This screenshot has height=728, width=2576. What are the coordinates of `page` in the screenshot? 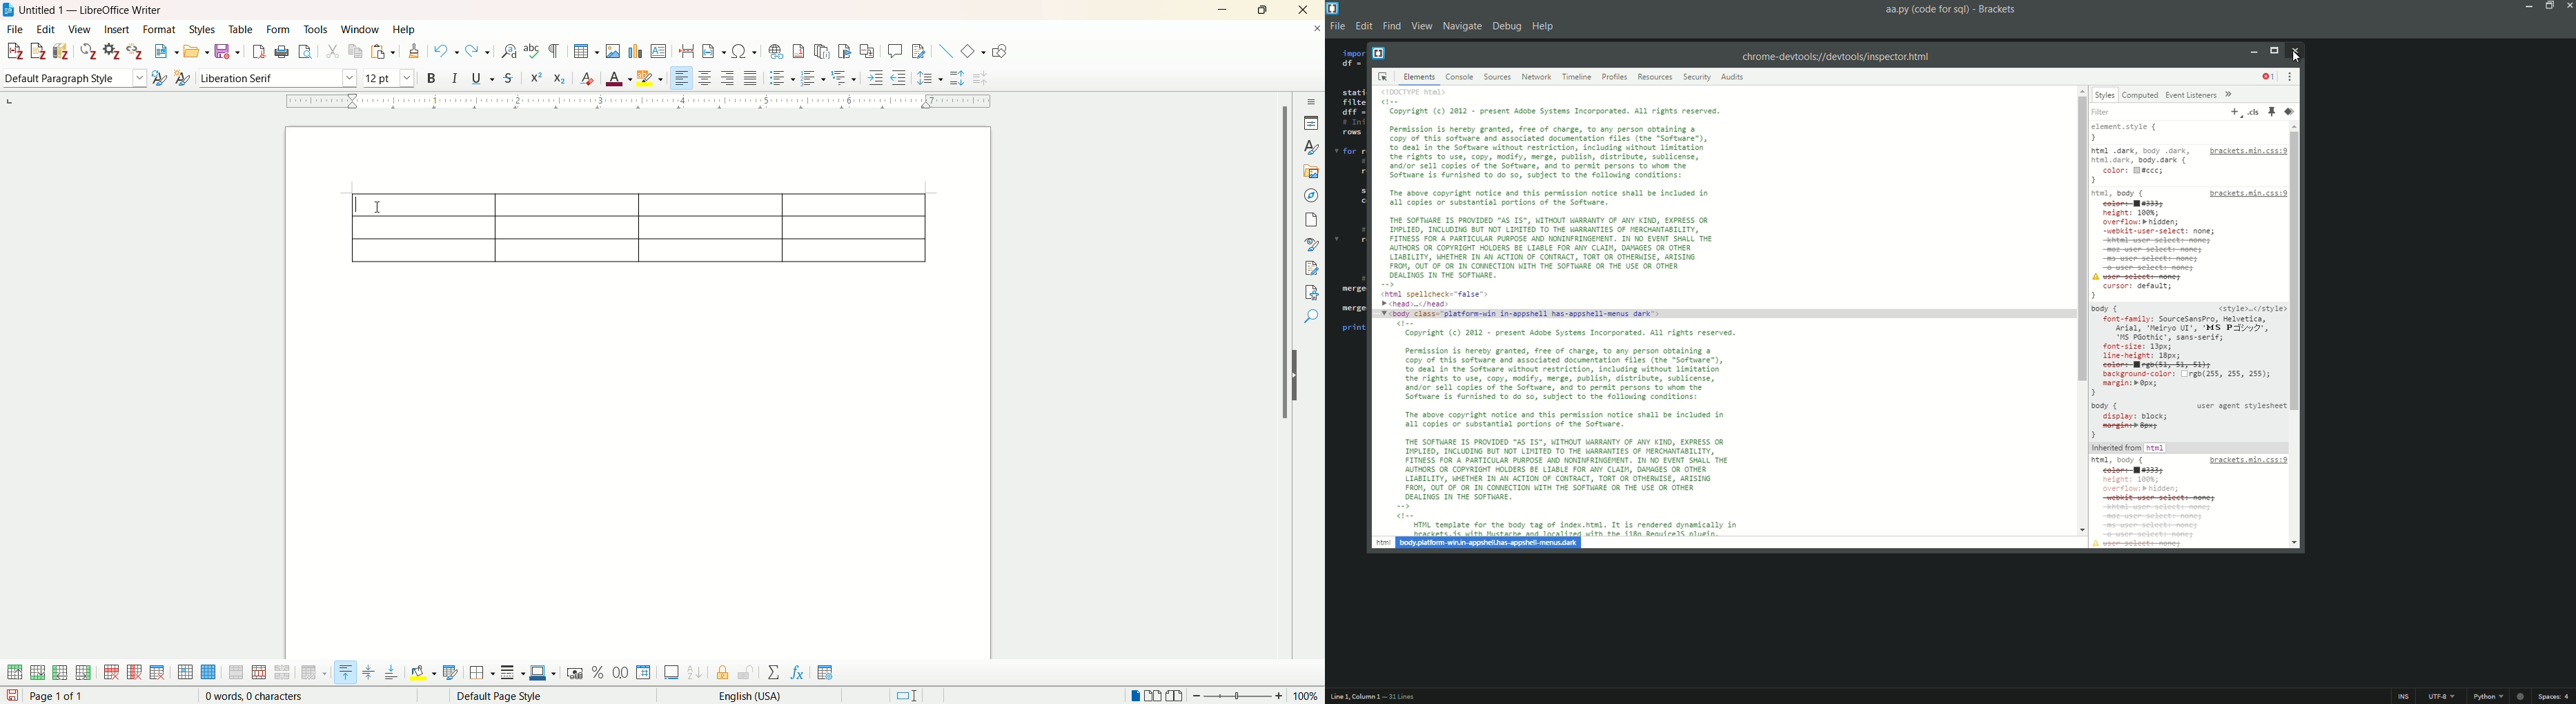 It's located at (1309, 221).